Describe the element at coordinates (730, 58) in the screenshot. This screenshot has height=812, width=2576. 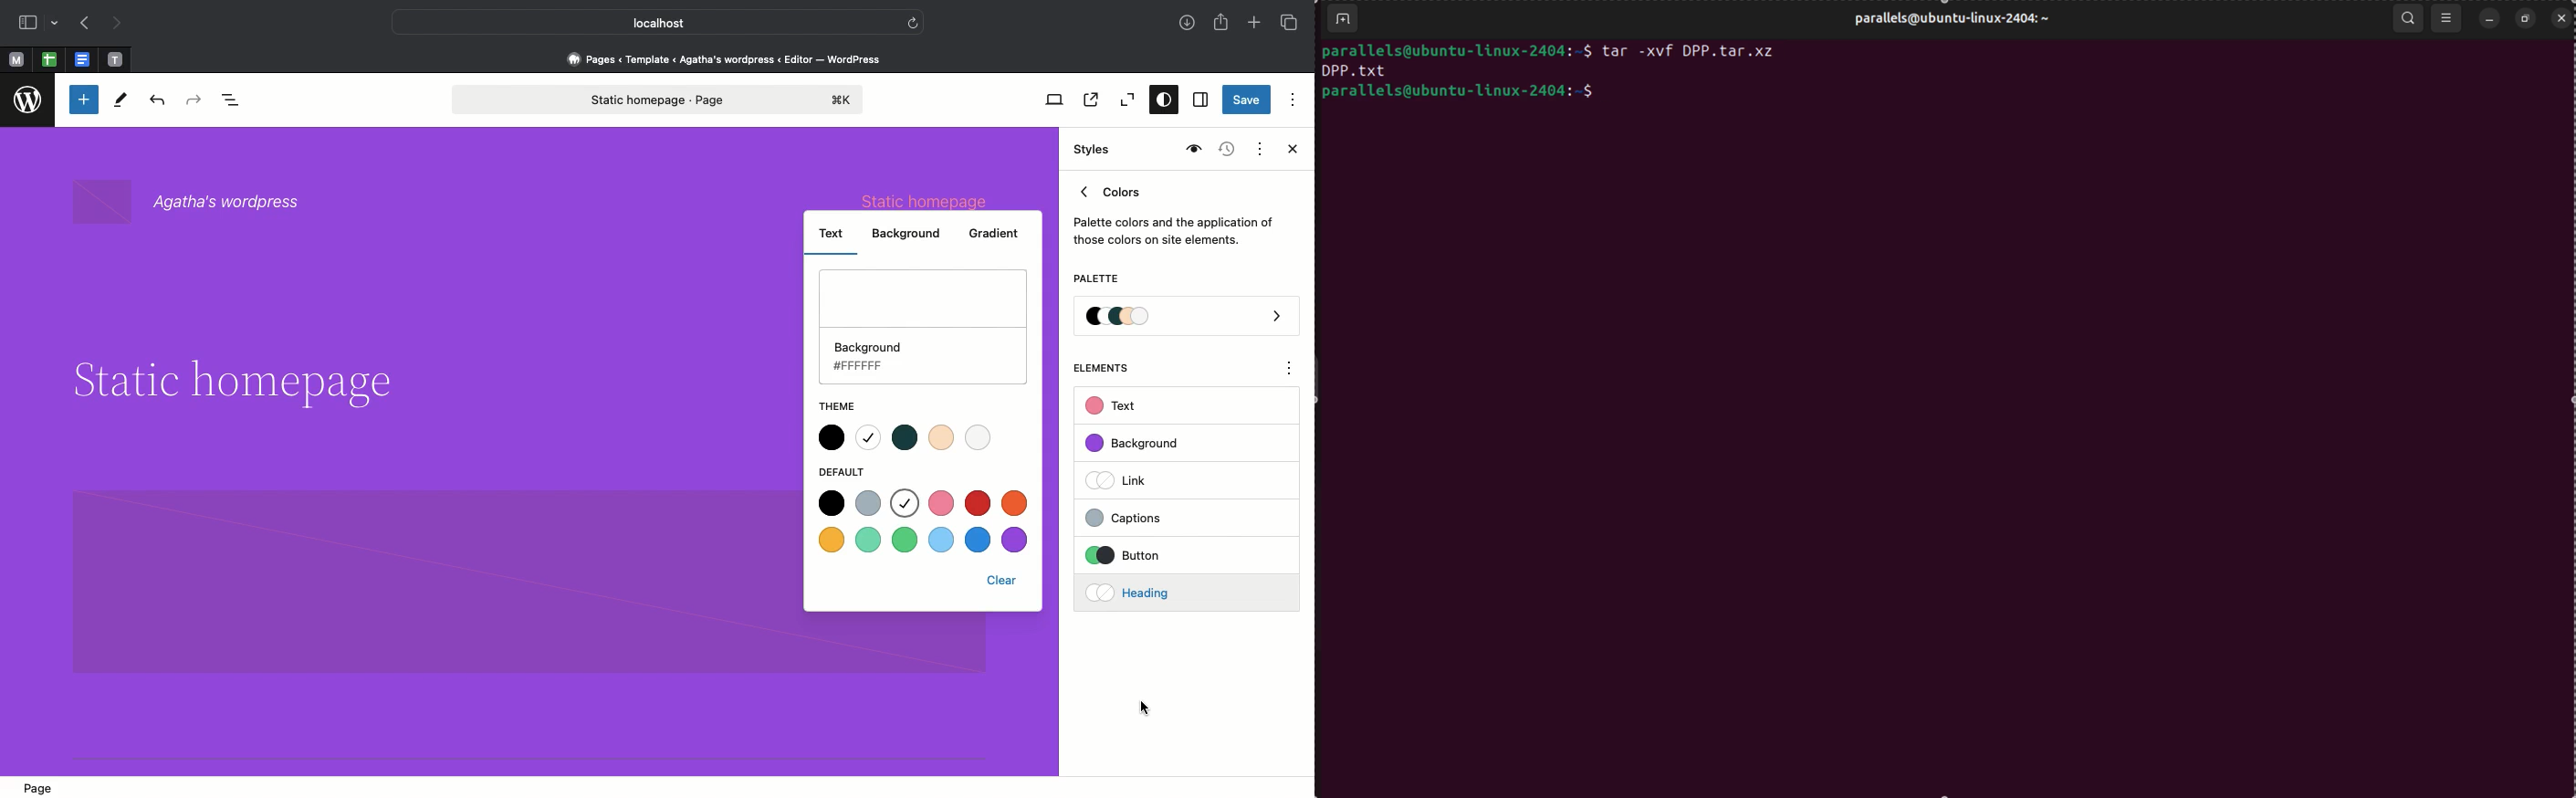
I see `Pages < Template <Agatha's wordpress < editor - wordpress` at that location.